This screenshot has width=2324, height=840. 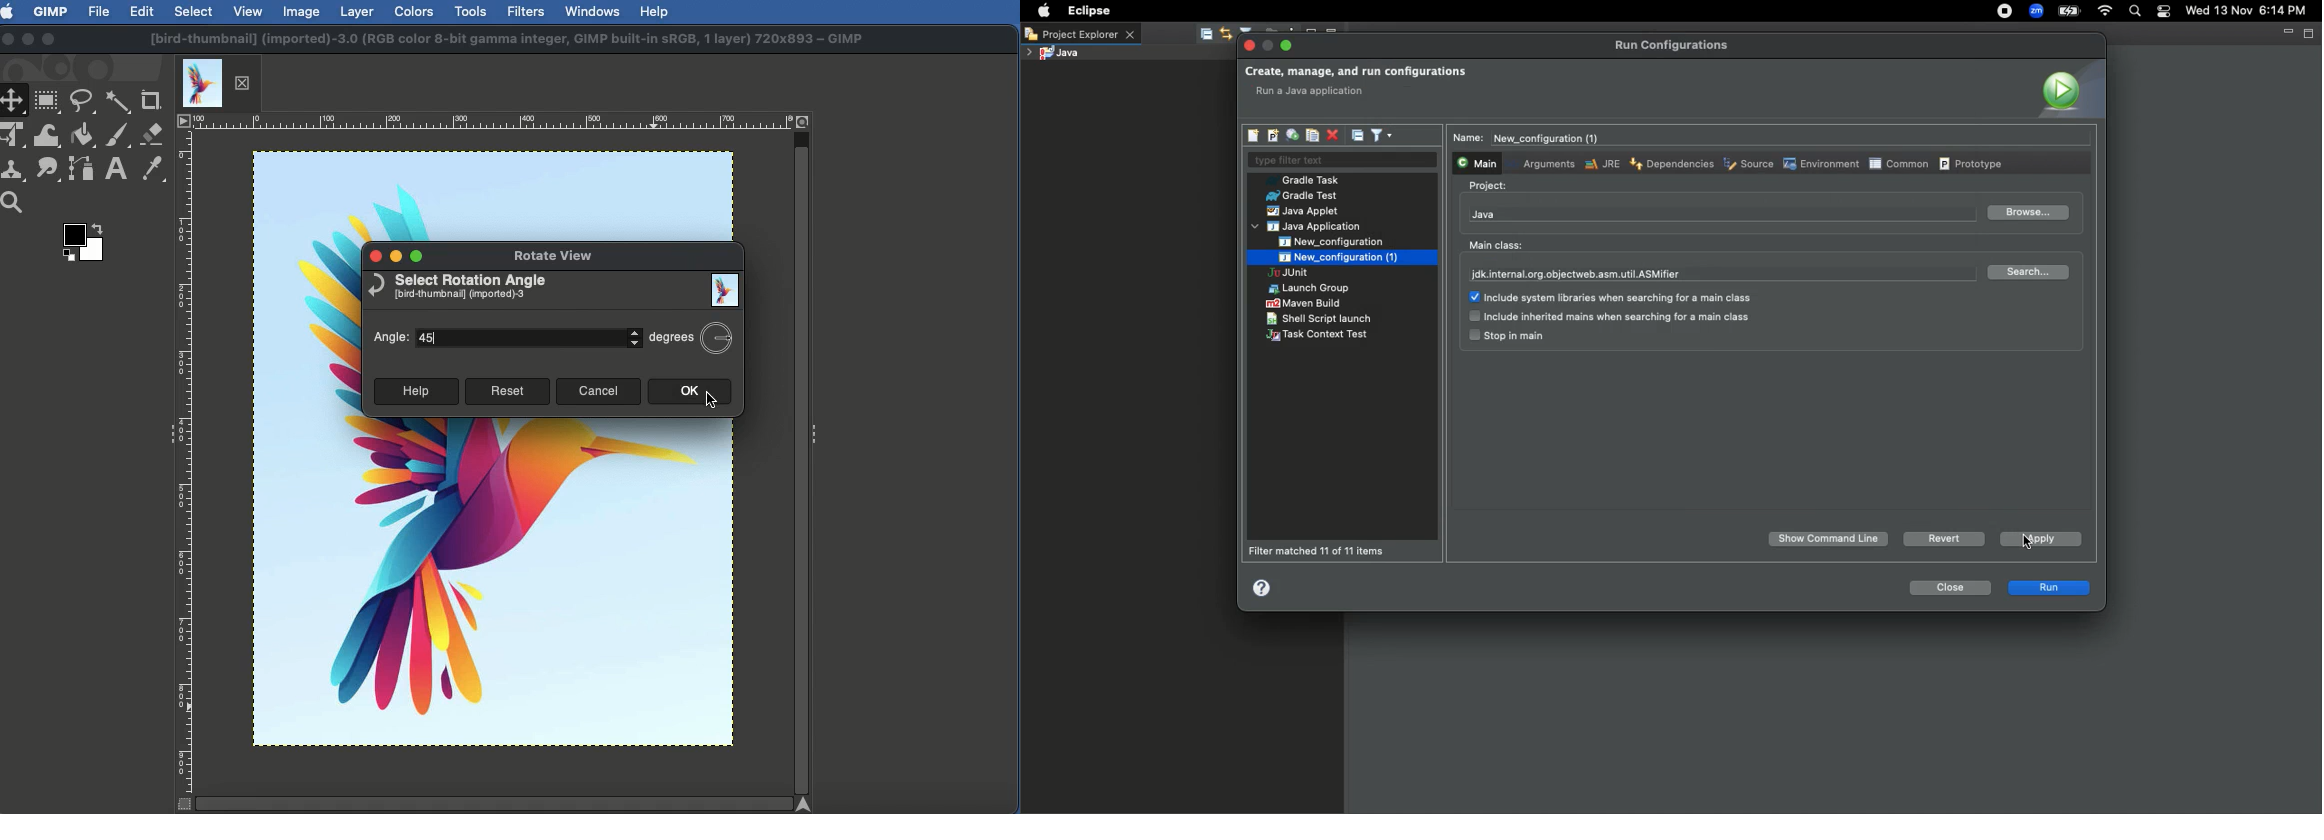 What do you see at coordinates (690, 336) in the screenshot?
I see `Degrees` at bounding box center [690, 336].